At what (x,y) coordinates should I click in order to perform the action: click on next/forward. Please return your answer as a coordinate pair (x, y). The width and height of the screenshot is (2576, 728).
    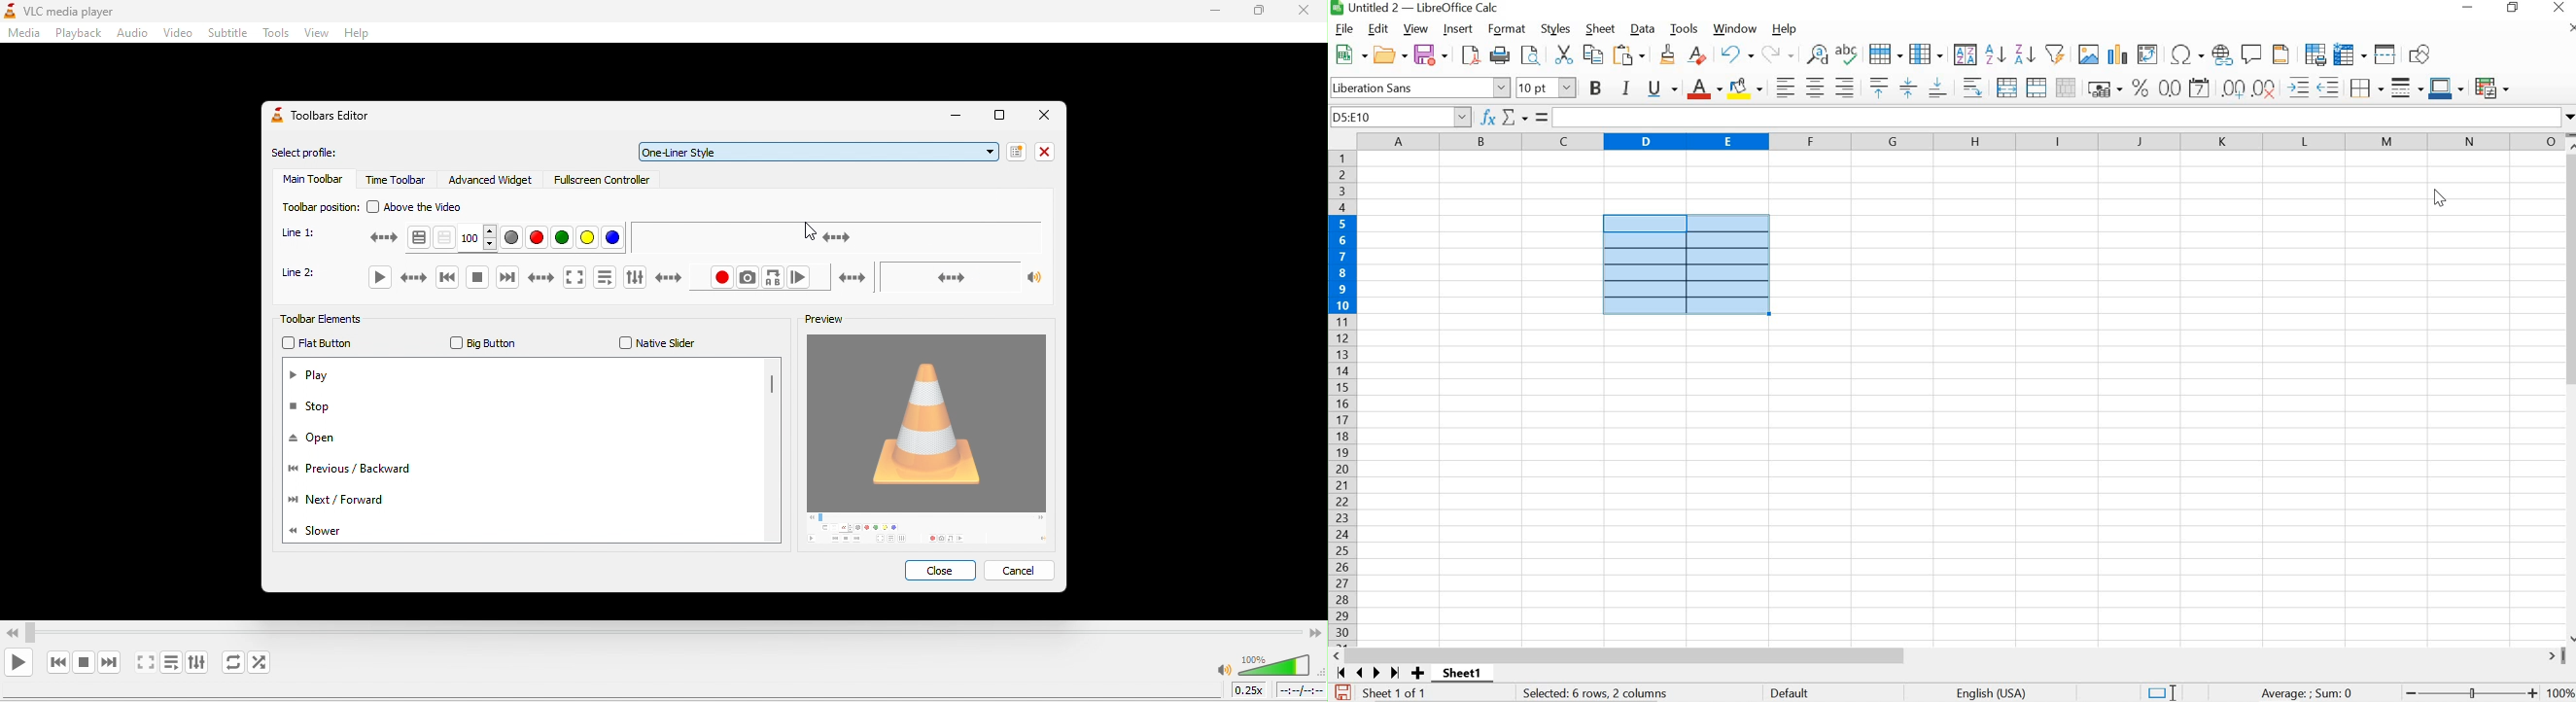
    Looking at the image, I should click on (366, 499).